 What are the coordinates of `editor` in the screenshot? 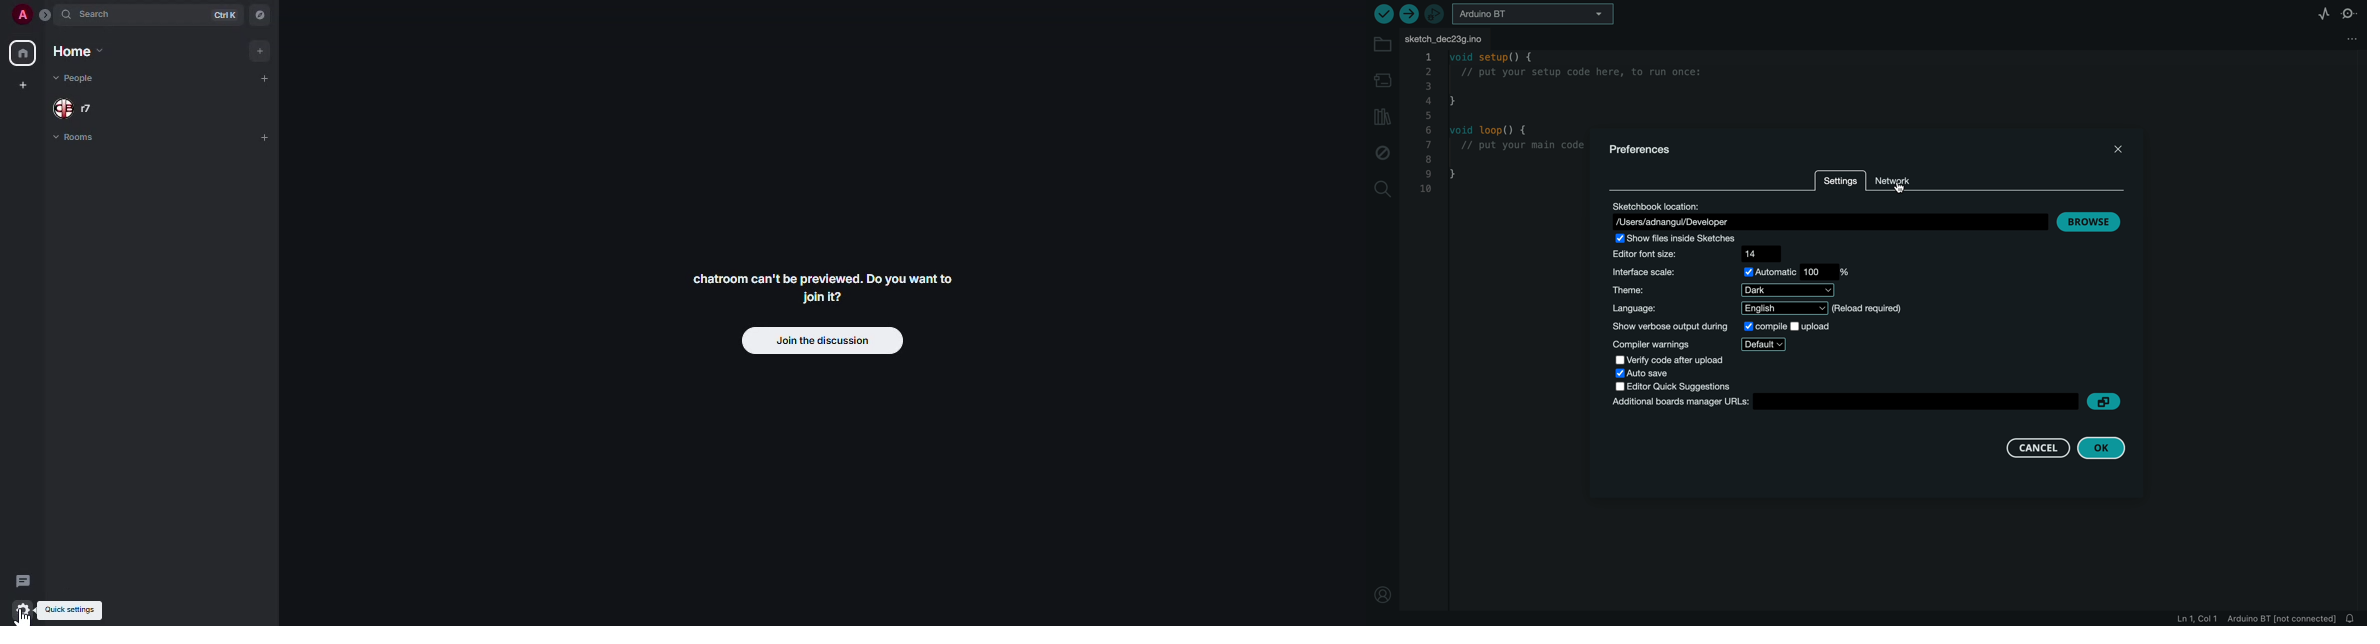 It's located at (1677, 386).